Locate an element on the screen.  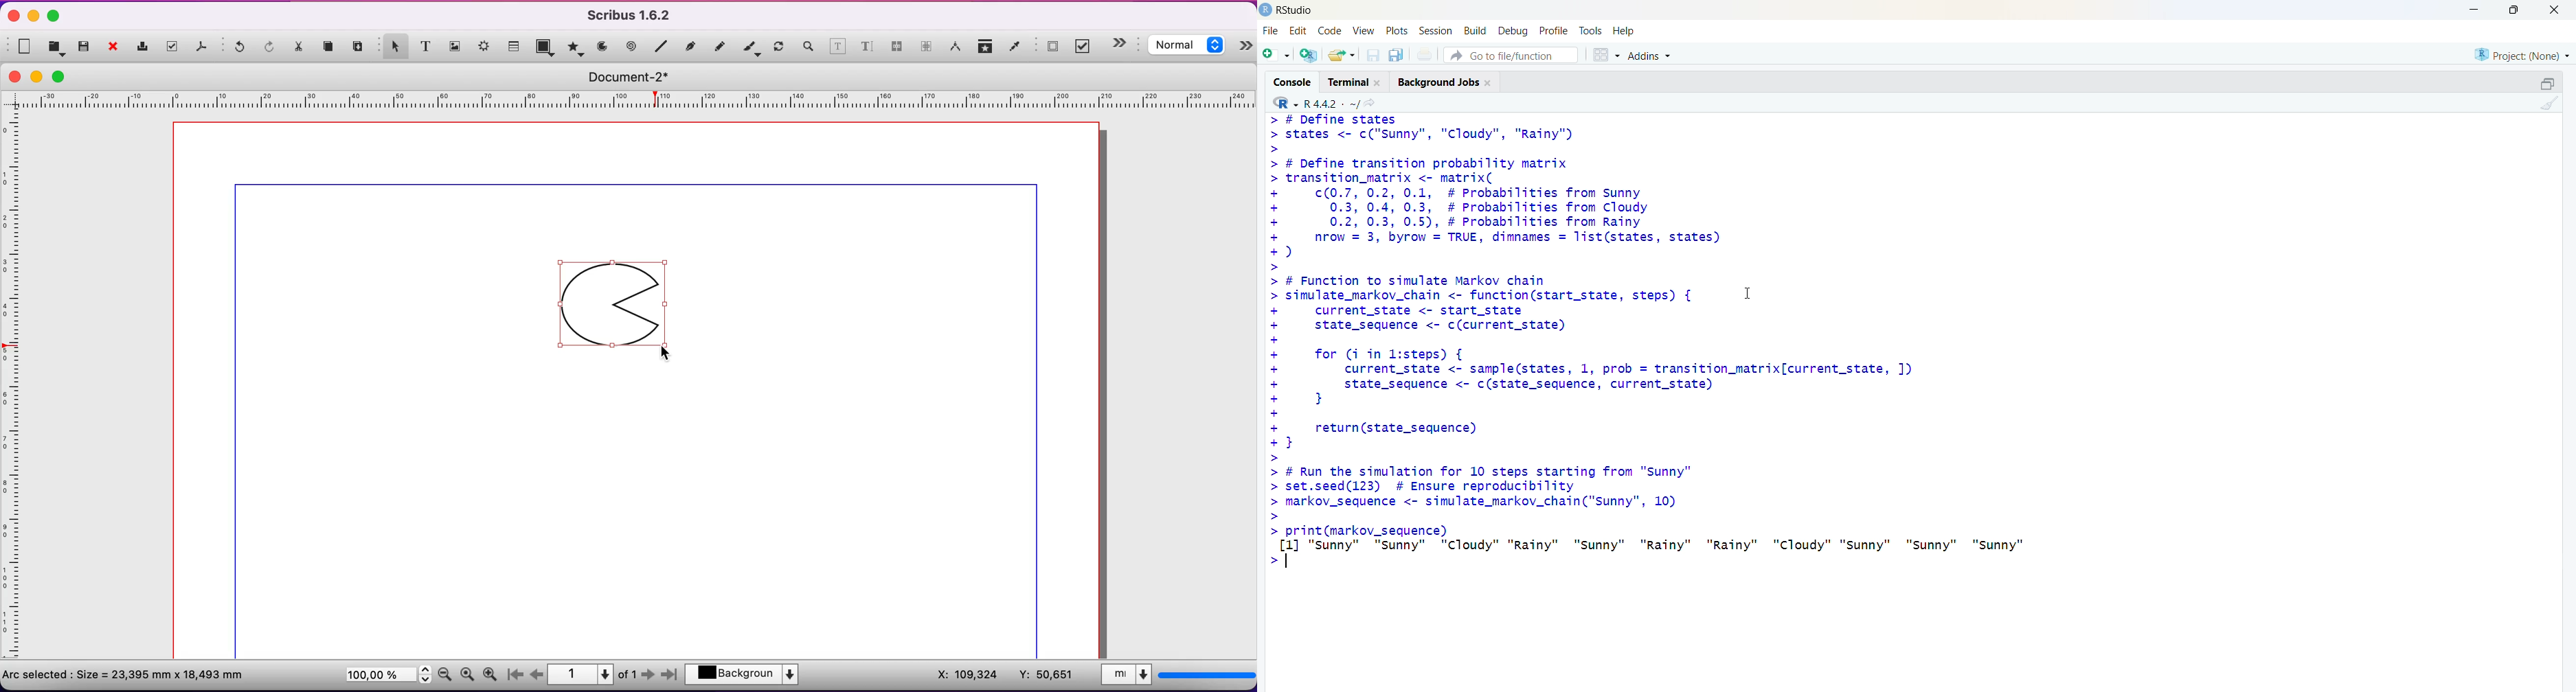
unlink text frames is located at coordinates (927, 48).